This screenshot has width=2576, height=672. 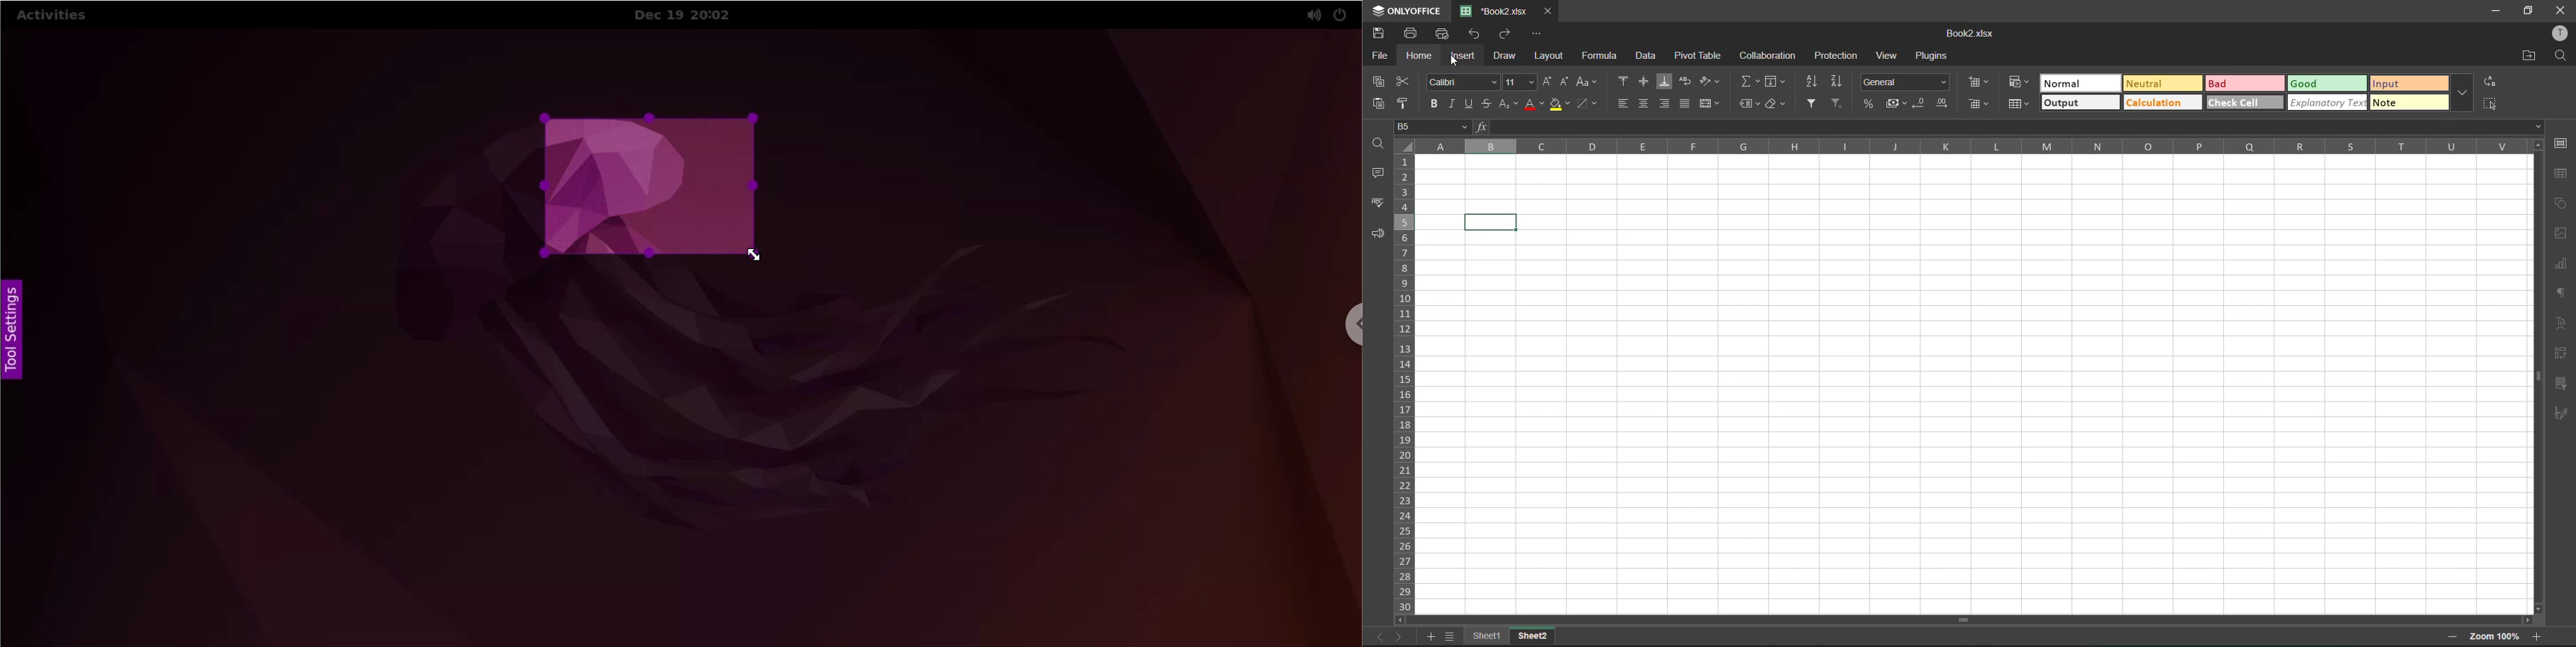 What do you see at coordinates (1715, 104) in the screenshot?
I see `merge and center` at bounding box center [1715, 104].